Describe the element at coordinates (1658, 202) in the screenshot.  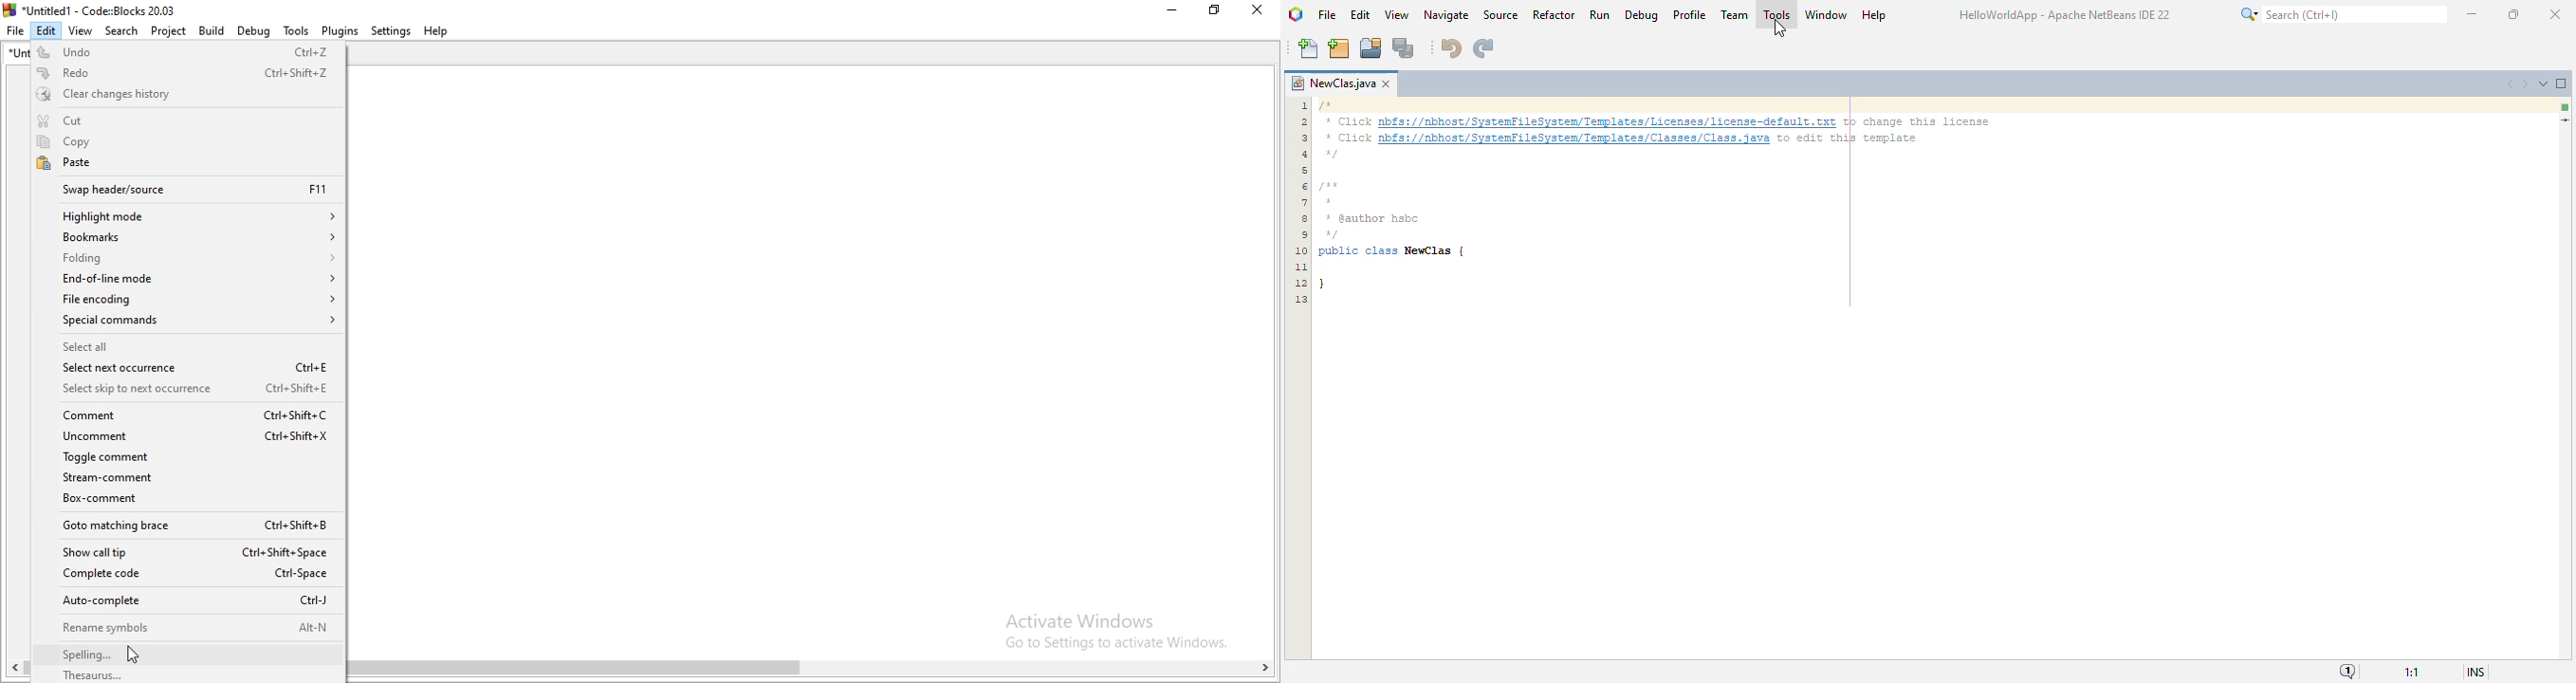
I see `/*
+ Click nbfs://nbhost/SystenFileSysten/Templates/Licenses/license-default txt to change this license
+ Click pbfs://nbhost/SystenfileSysten/Templates/Classes/Class. java to edit this template
“0

fun
* pauthor hsbc
“0

public class NewClas |
}` at that location.